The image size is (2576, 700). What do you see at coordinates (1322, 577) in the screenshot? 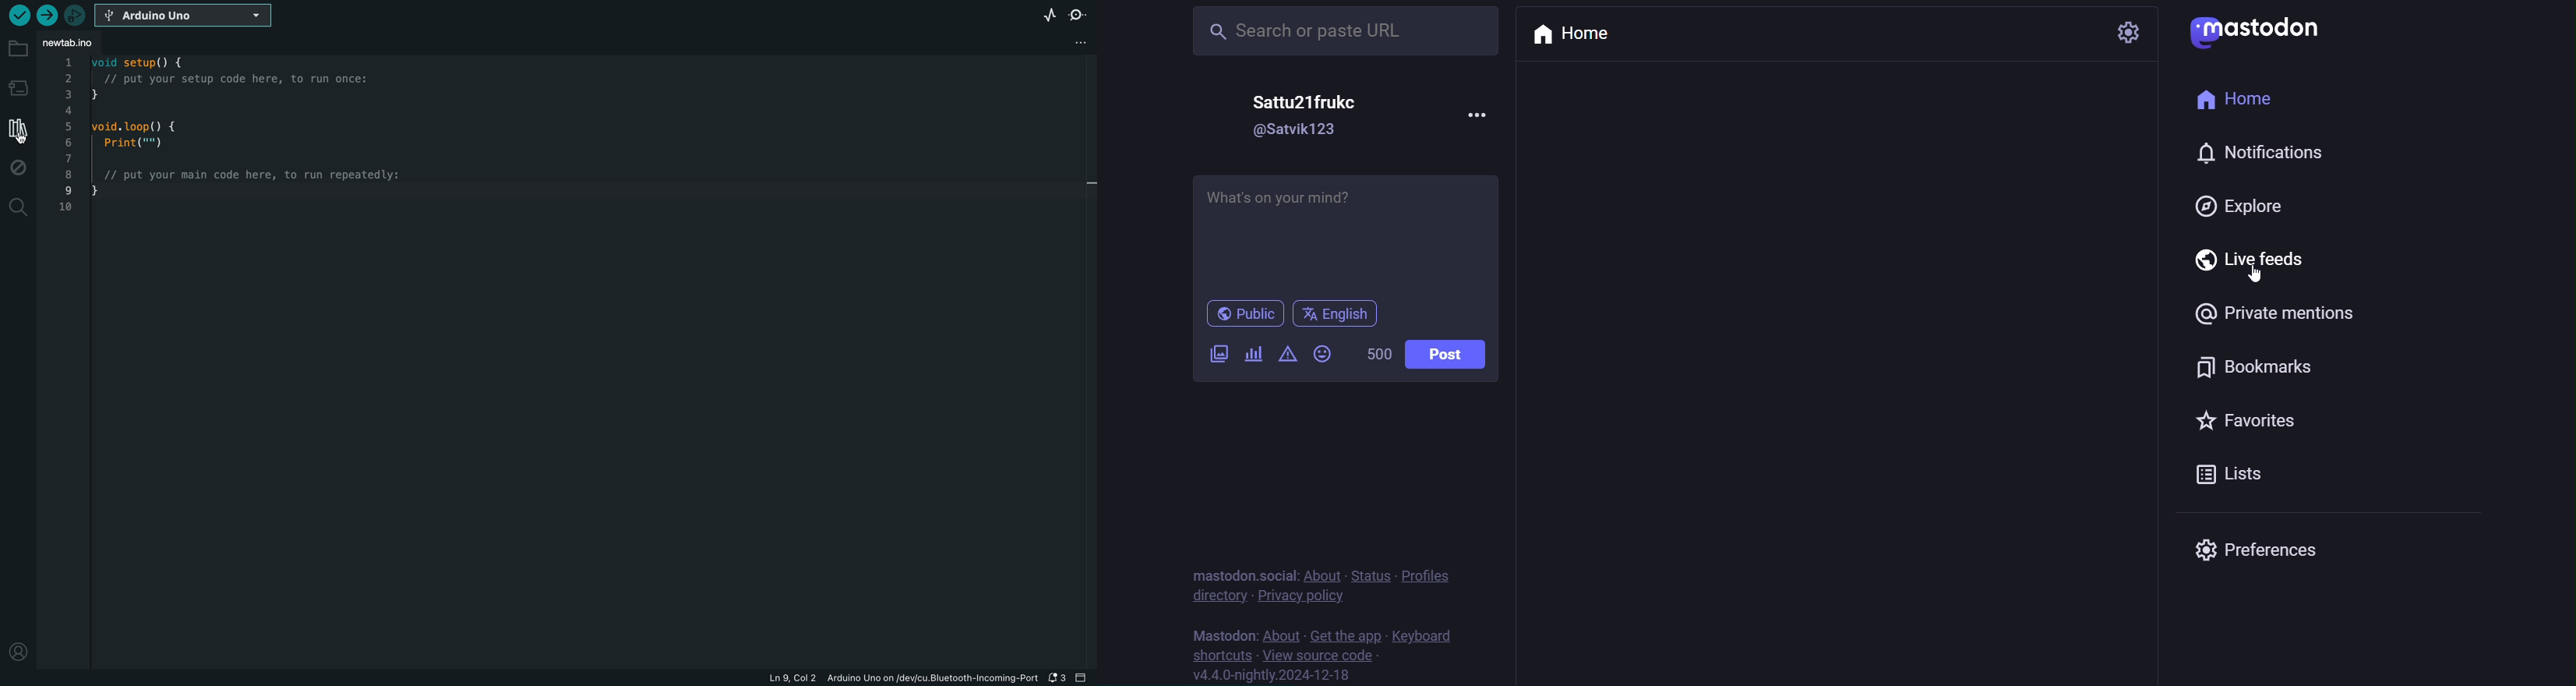
I see `about` at bounding box center [1322, 577].